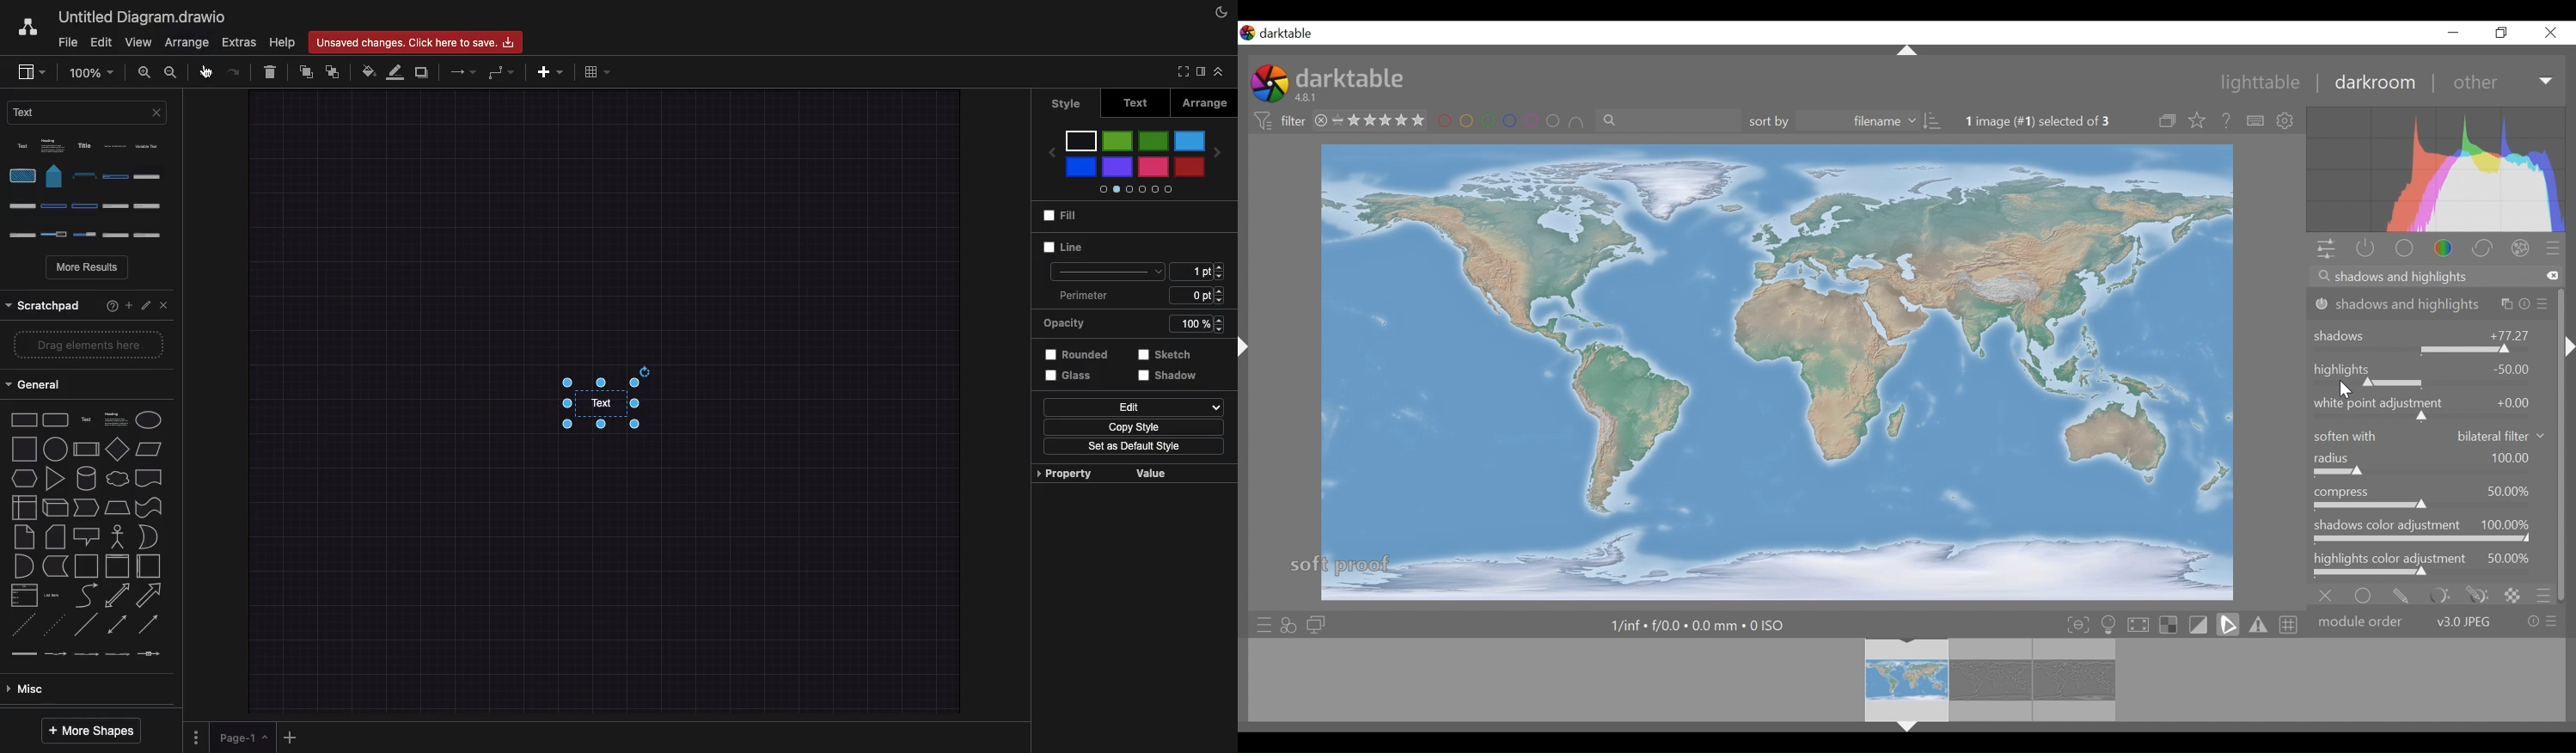  I want to click on cursor, so click(205, 72).